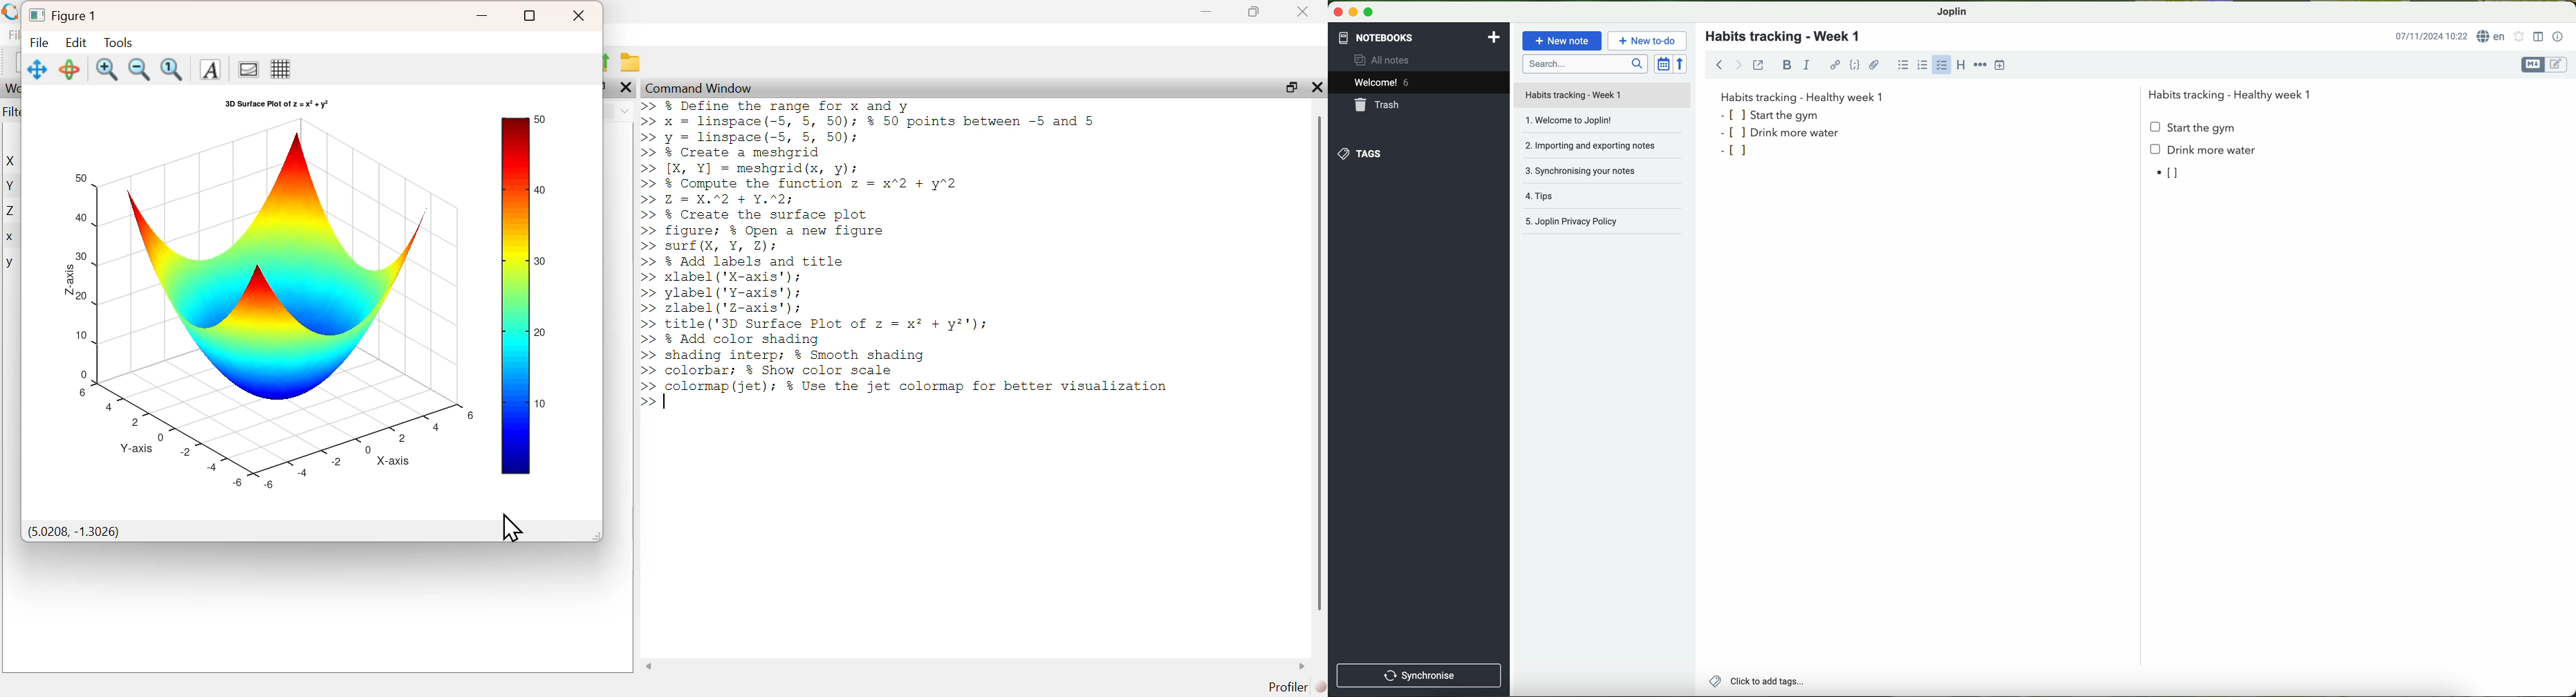  What do you see at coordinates (1351, 11) in the screenshot?
I see `minimize` at bounding box center [1351, 11].